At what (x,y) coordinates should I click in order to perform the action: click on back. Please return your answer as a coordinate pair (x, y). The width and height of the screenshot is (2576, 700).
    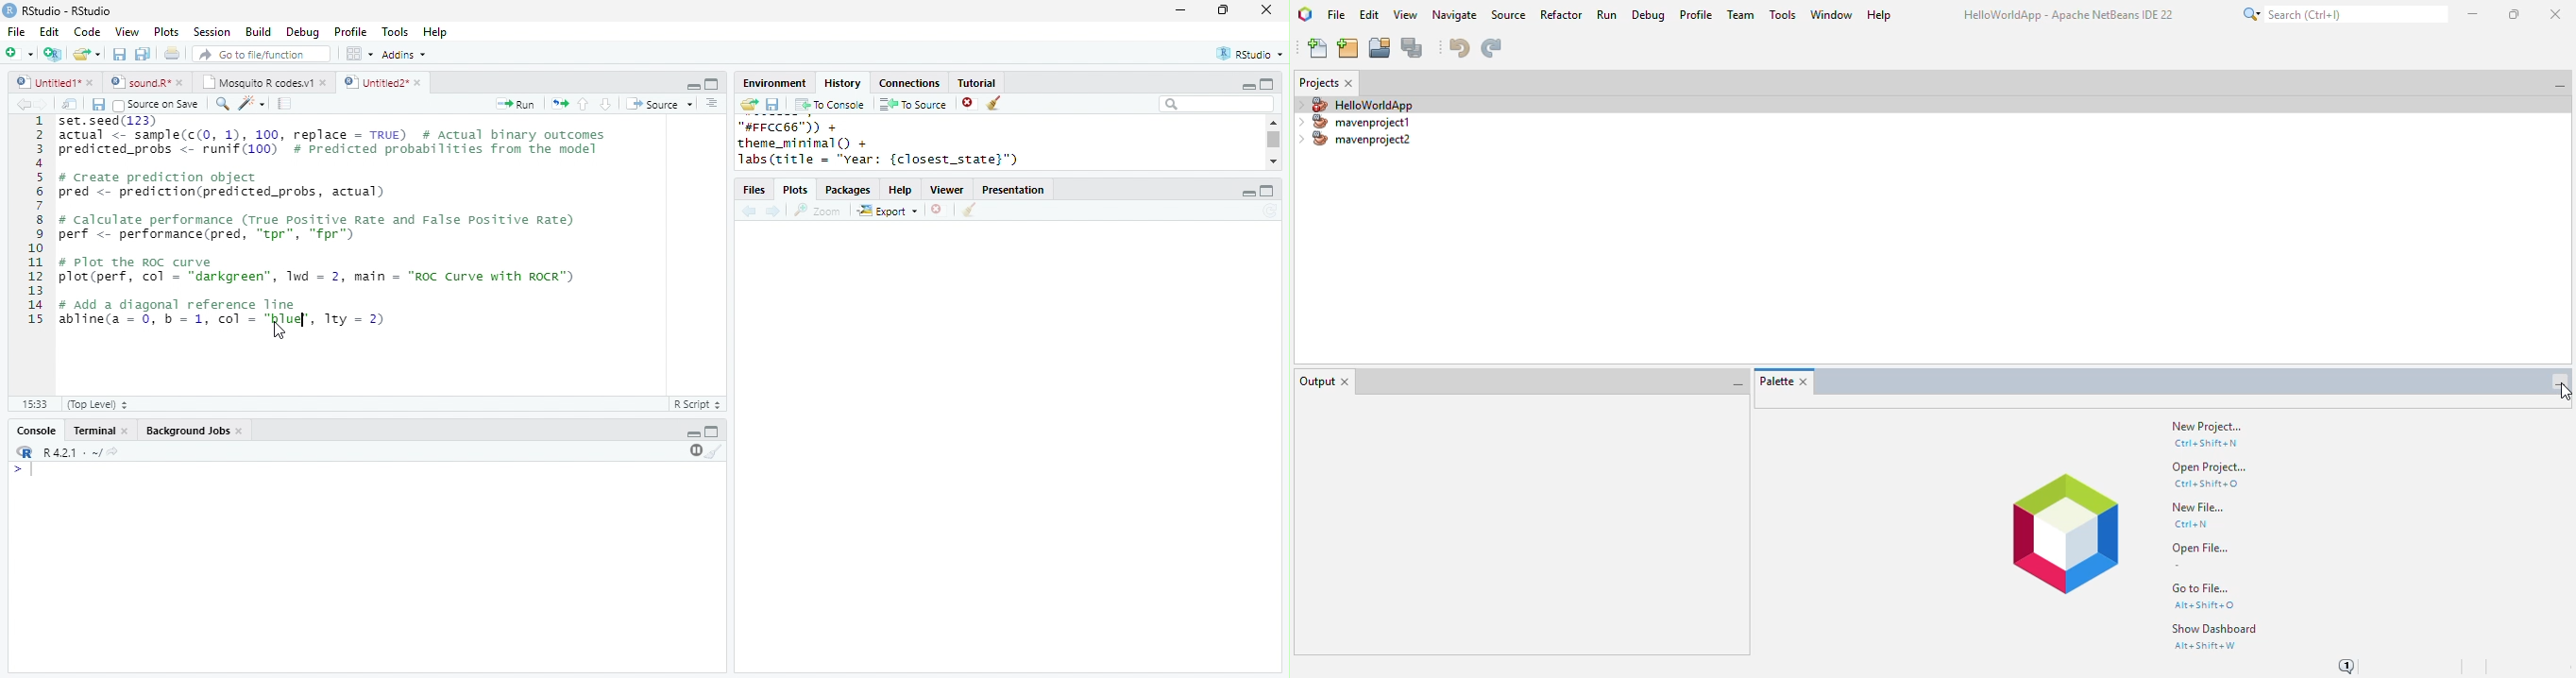
    Looking at the image, I should click on (749, 212).